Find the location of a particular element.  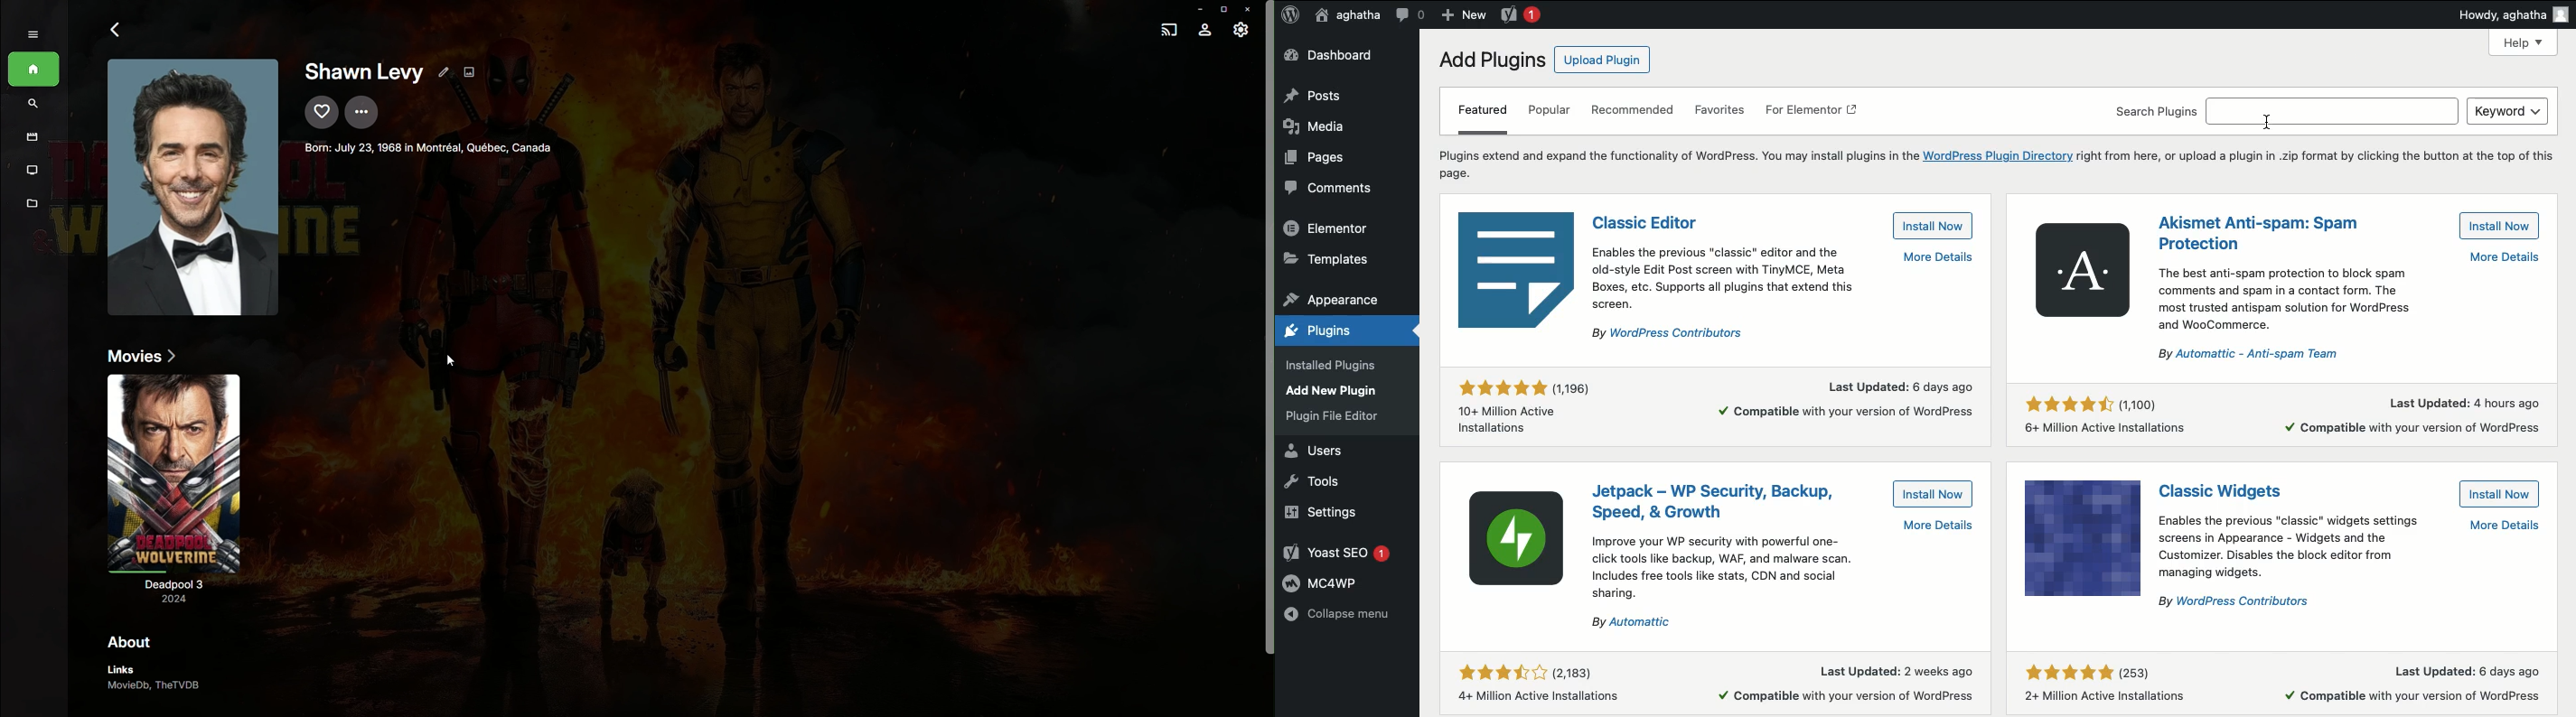

Collapse menu is located at coordinates (1339, 612).